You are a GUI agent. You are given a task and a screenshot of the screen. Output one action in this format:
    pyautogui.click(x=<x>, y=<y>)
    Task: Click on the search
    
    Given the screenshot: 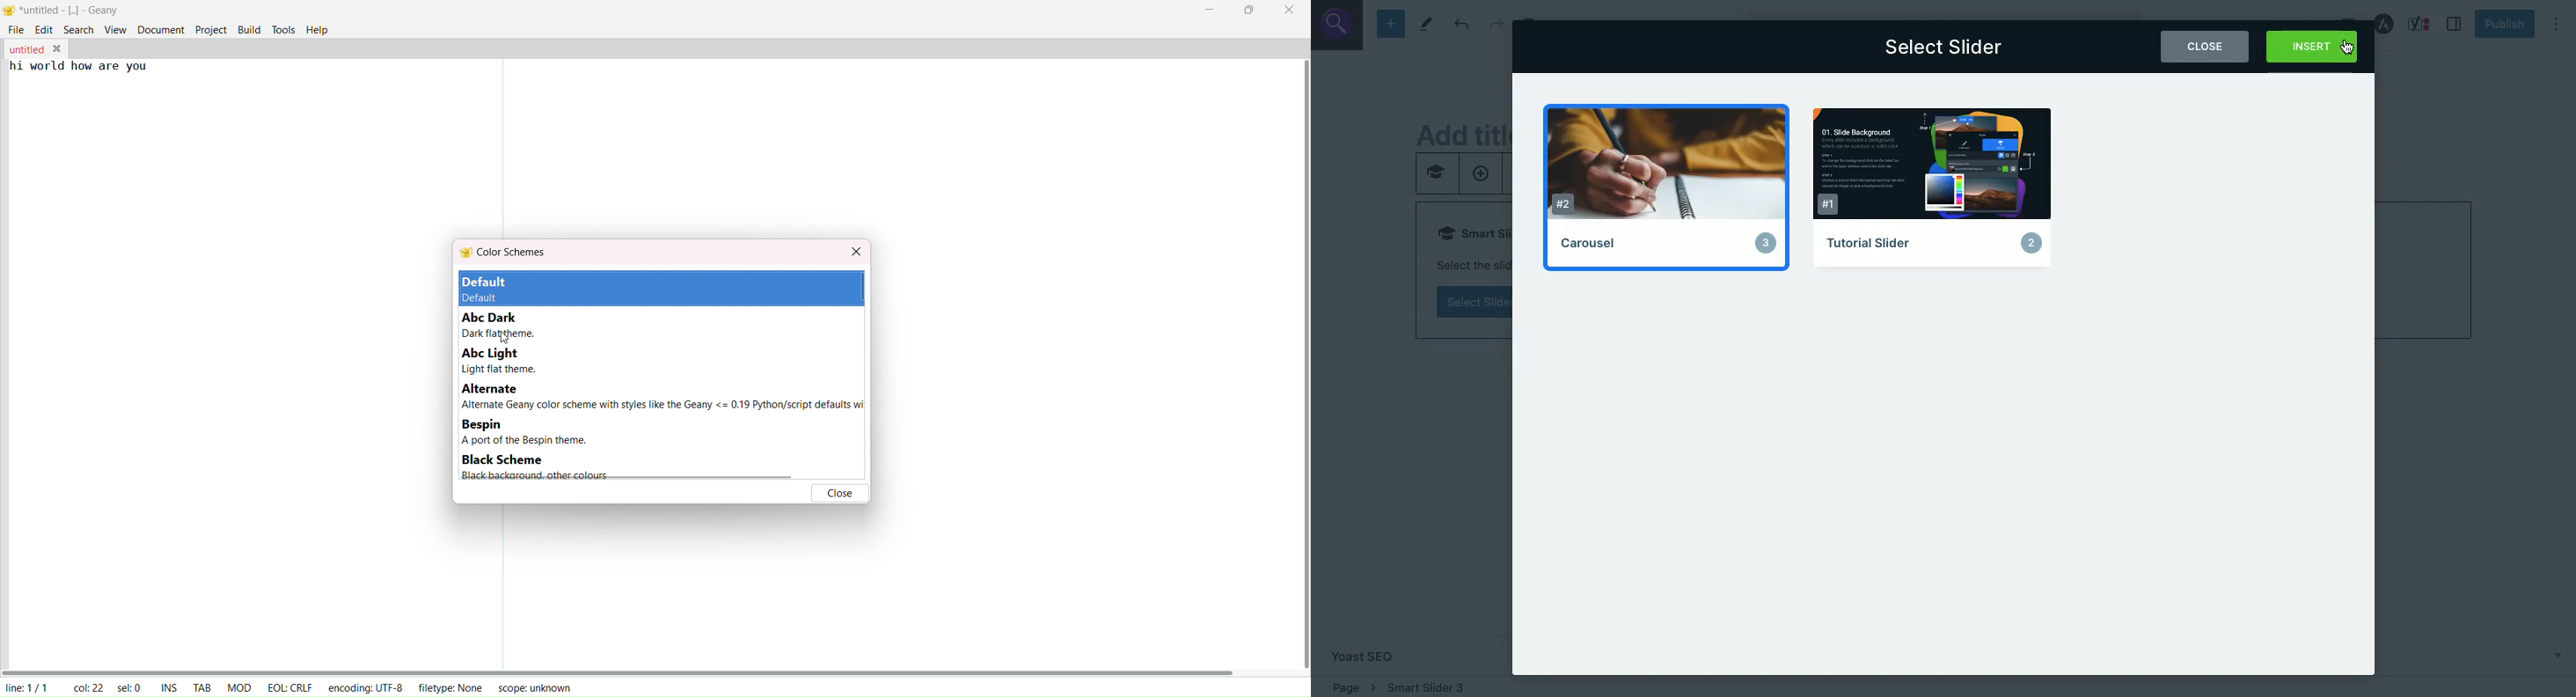 What is the action you would take?
    pyautogui.click(x=1338, y=24)
    